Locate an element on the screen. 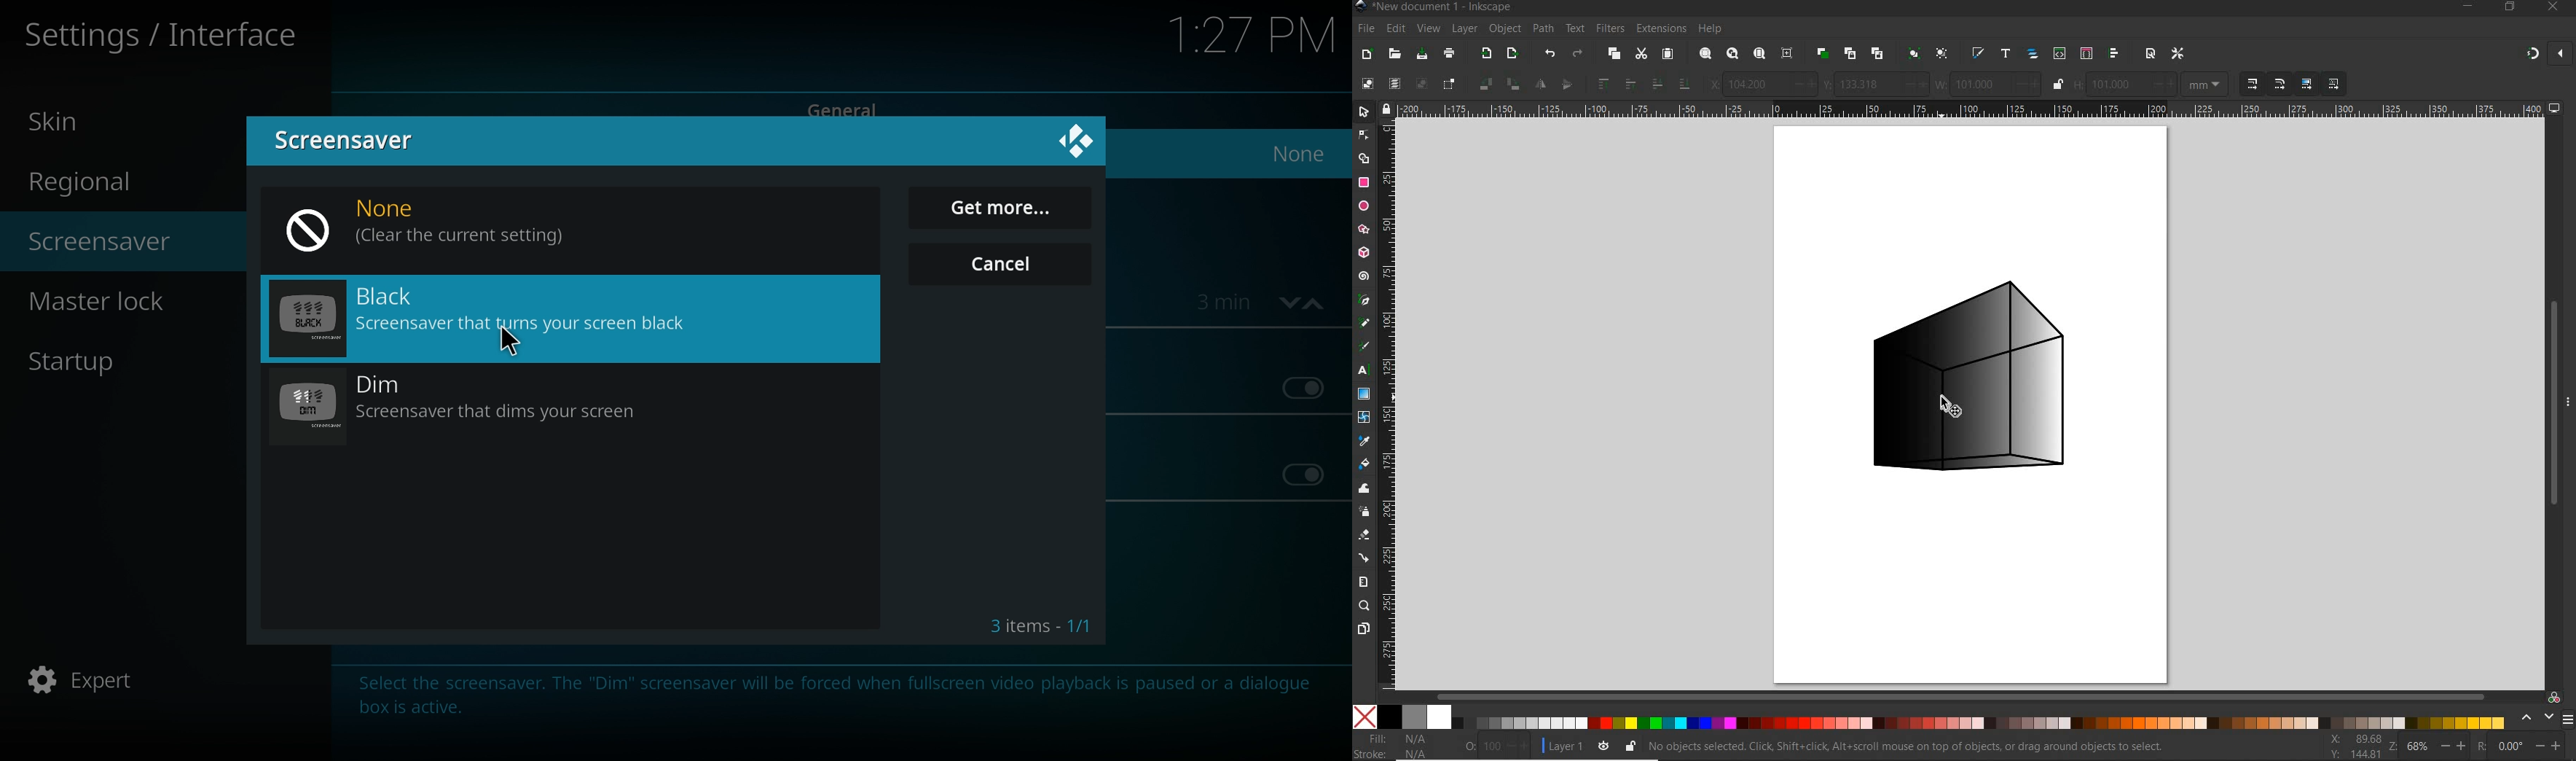  settings/interface is located at coordinates (167, 32).